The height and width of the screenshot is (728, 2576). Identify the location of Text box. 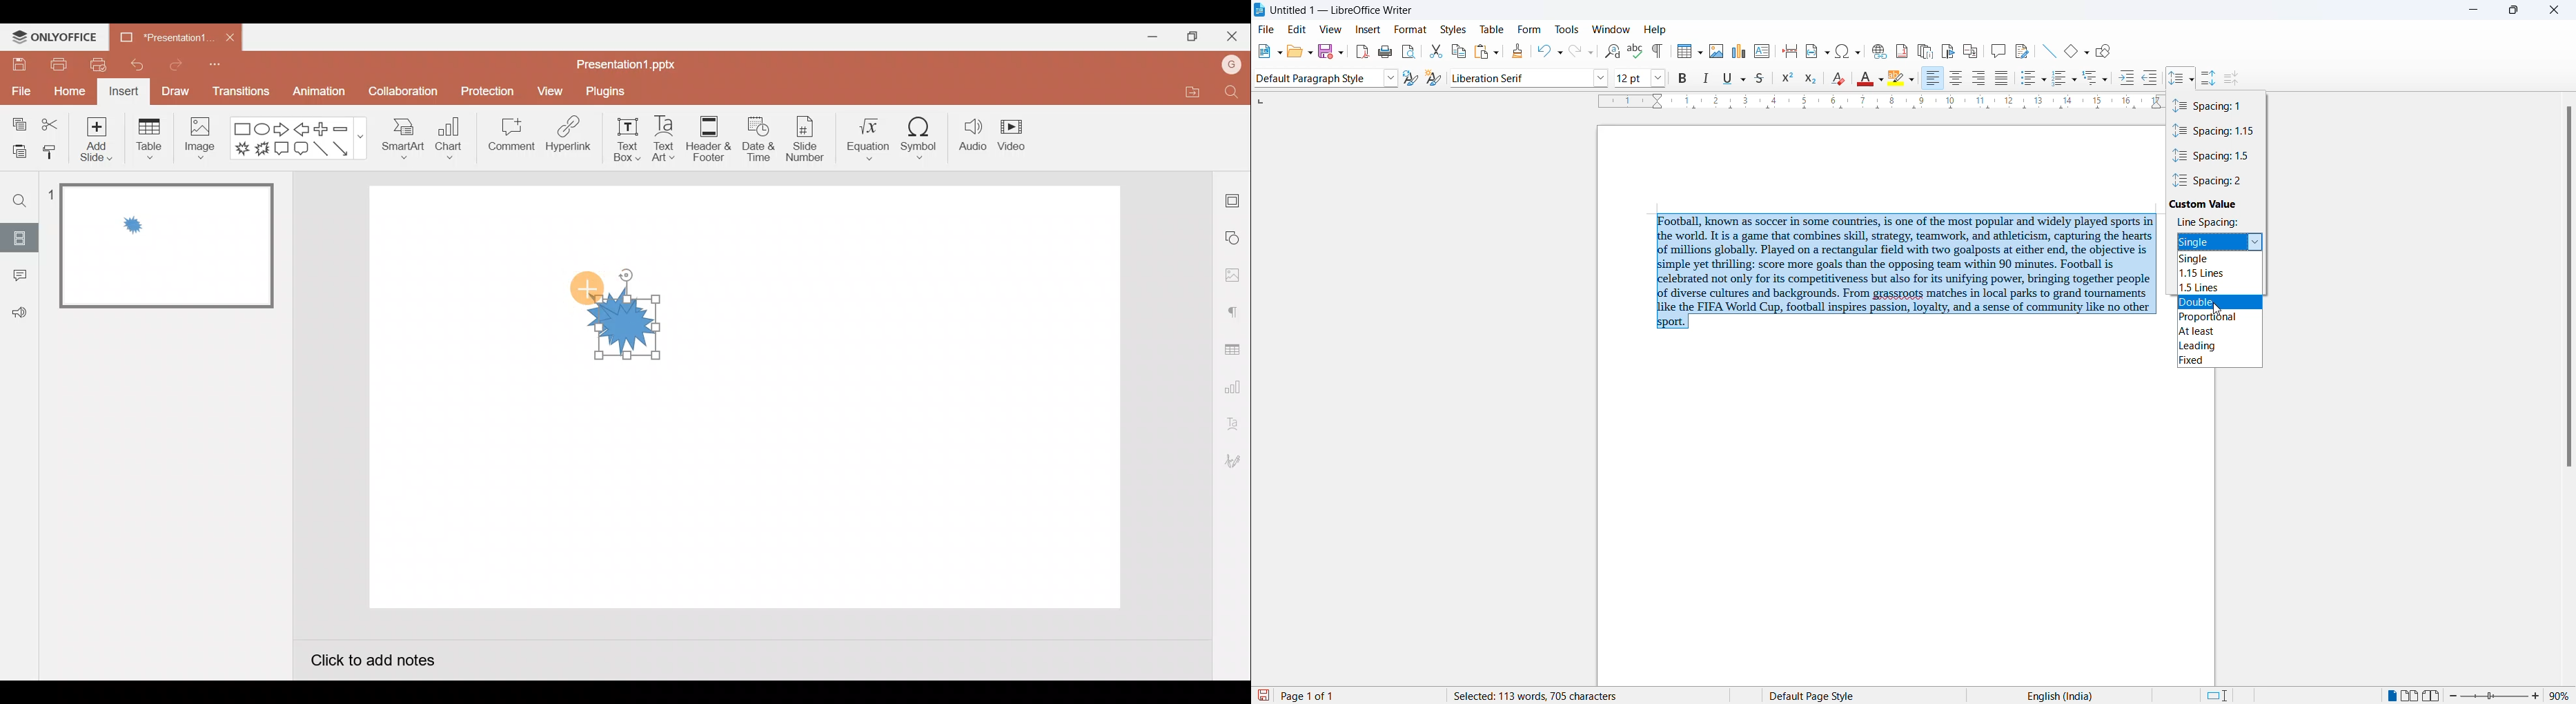
(617, 139).